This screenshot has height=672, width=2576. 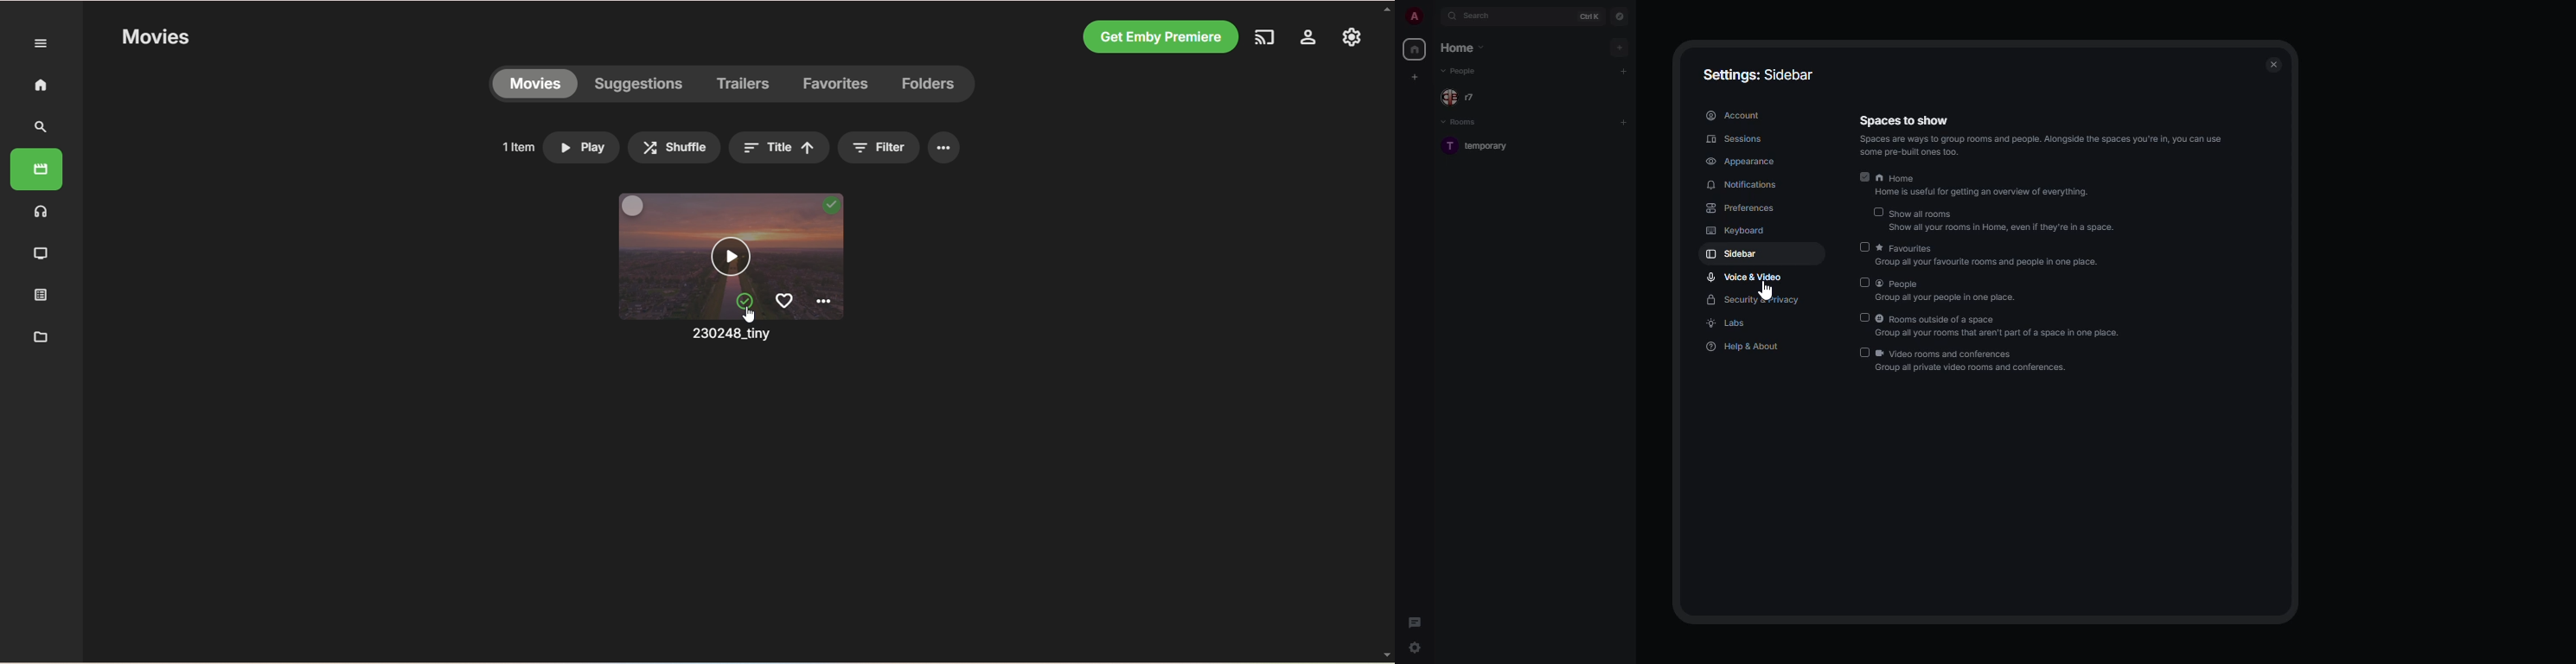 I want to click on disabled, so click(x=1865, y=316).